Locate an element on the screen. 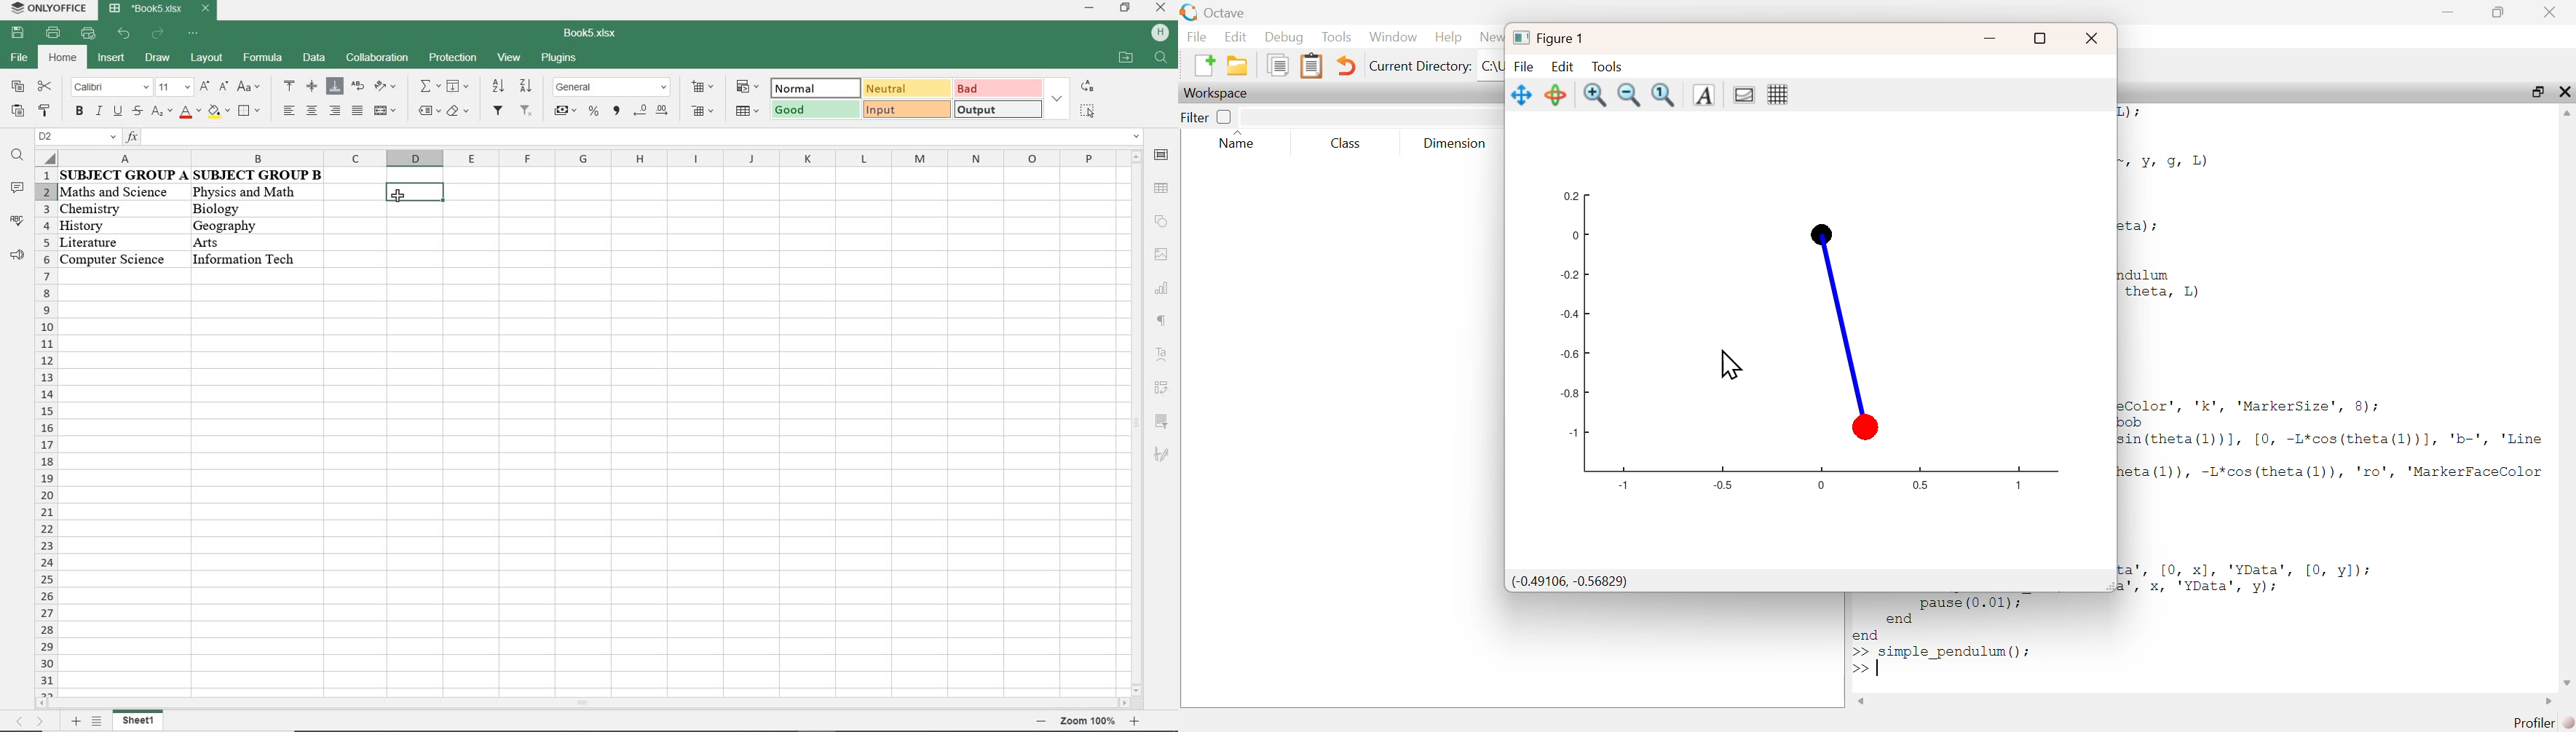 This screenshot has height=756, width=2576. home is located at coordinates (65, 57).